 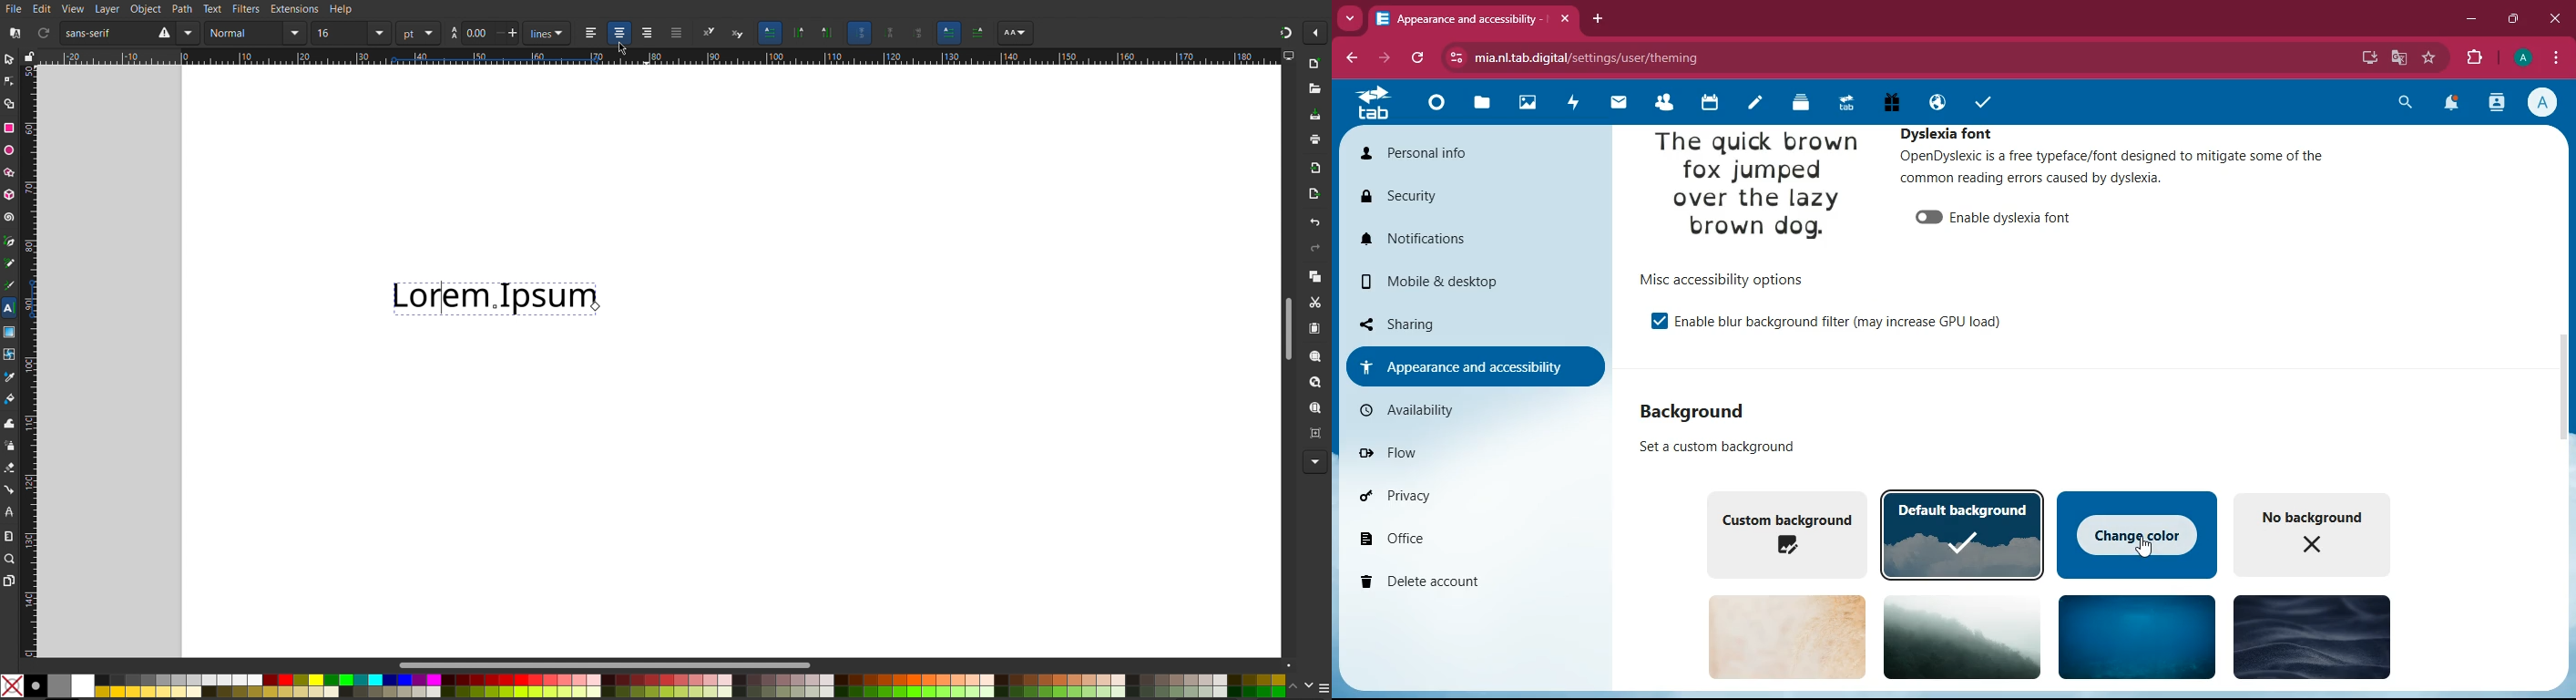 What do you see at coordinates (1477, 19) in the screenshot?
I see `appearance and accessibility ` at bounding box center [1477, 19].